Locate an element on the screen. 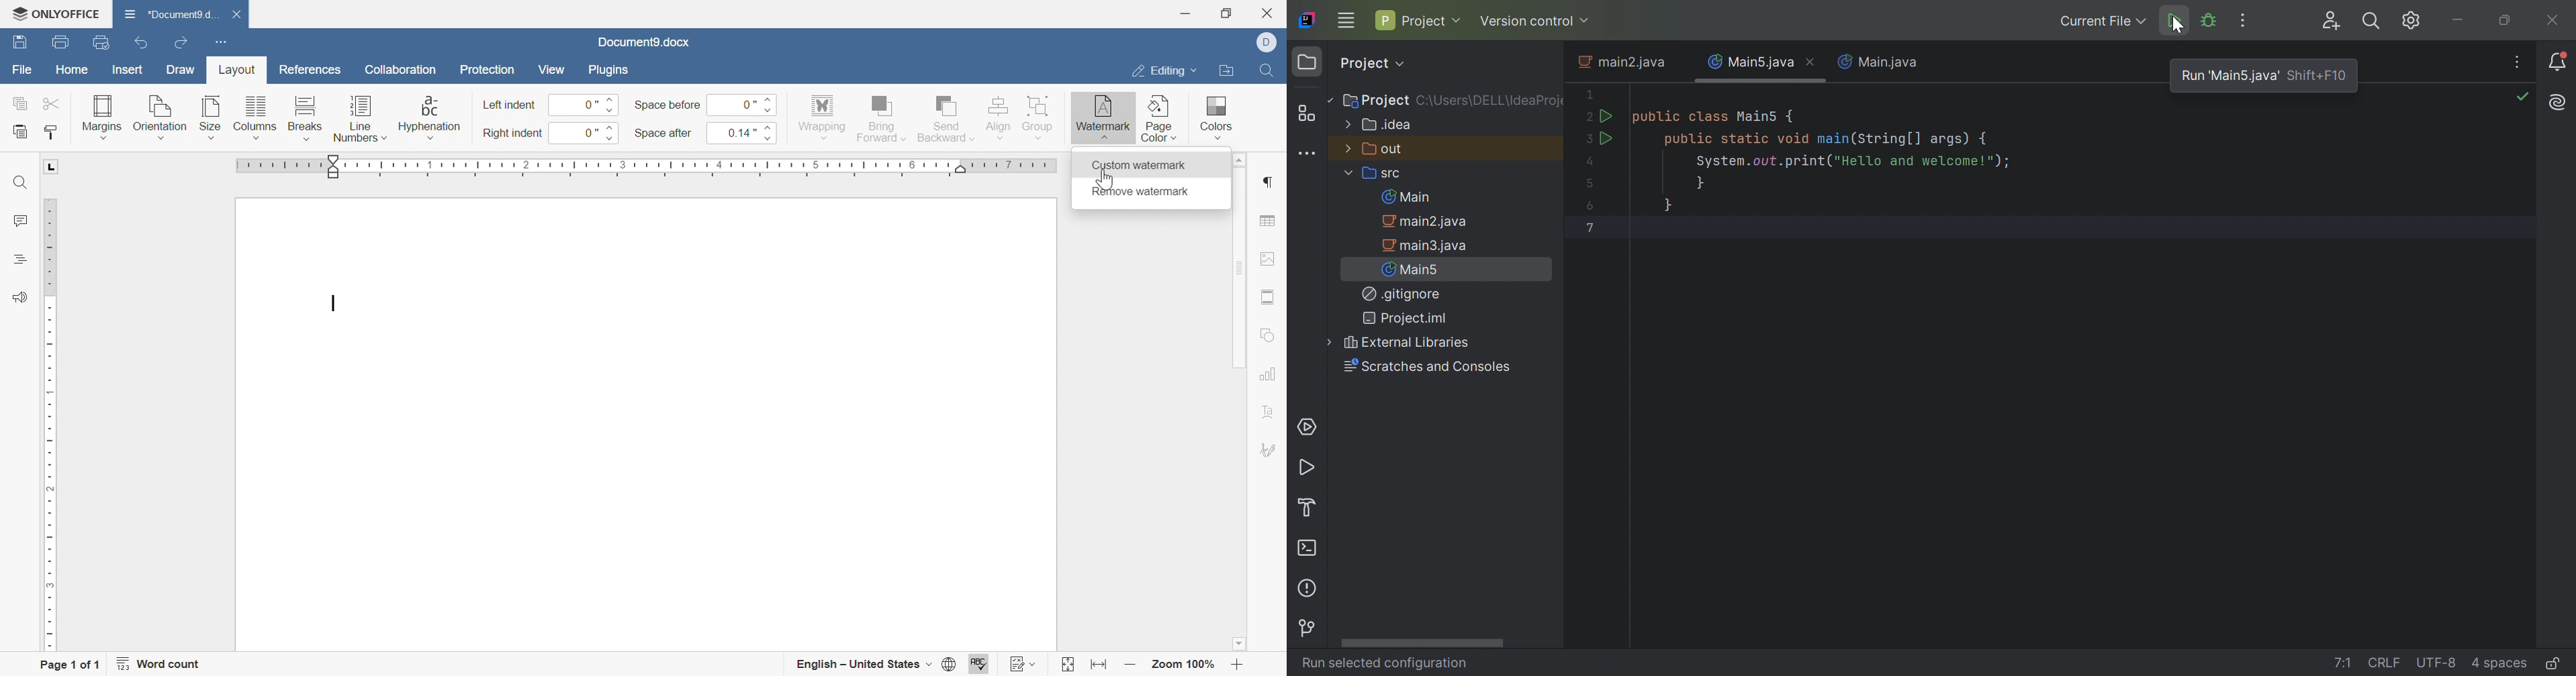 The width and height of the screenshot is (2576, 700). send backward is located at coordinates (947, 117).